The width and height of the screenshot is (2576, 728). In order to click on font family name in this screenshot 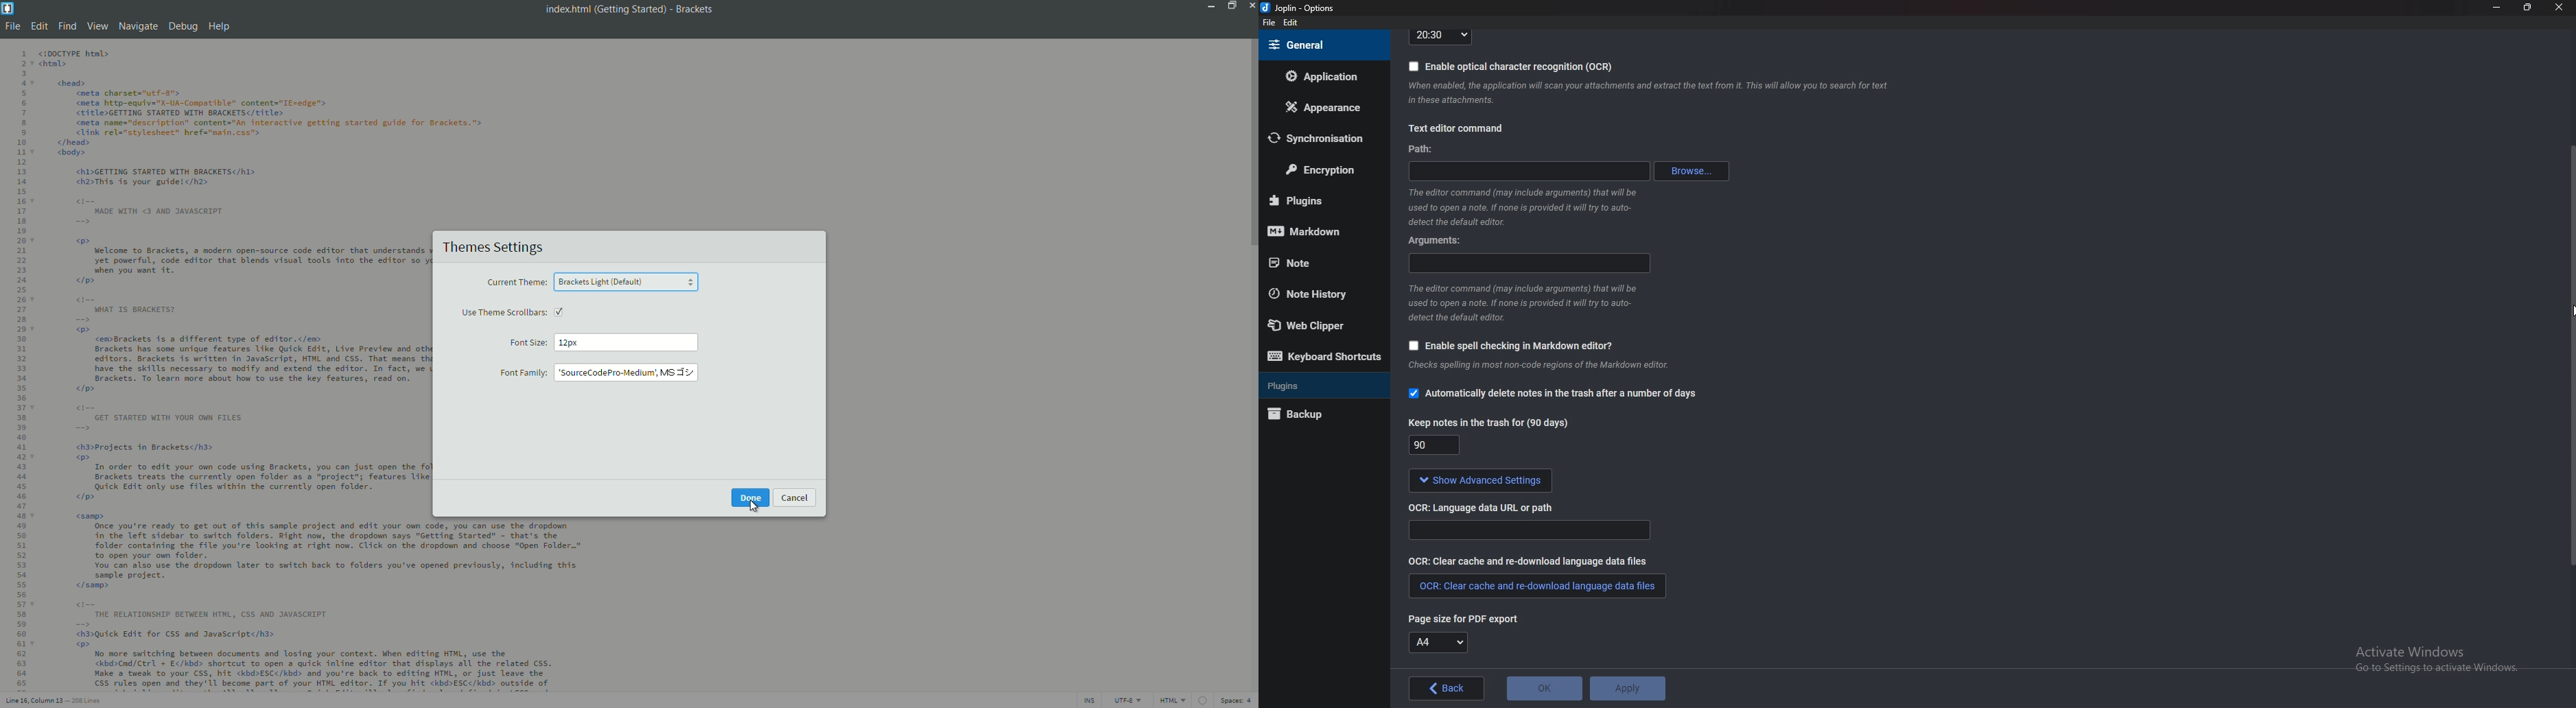, I will do `click(626, 372)`.